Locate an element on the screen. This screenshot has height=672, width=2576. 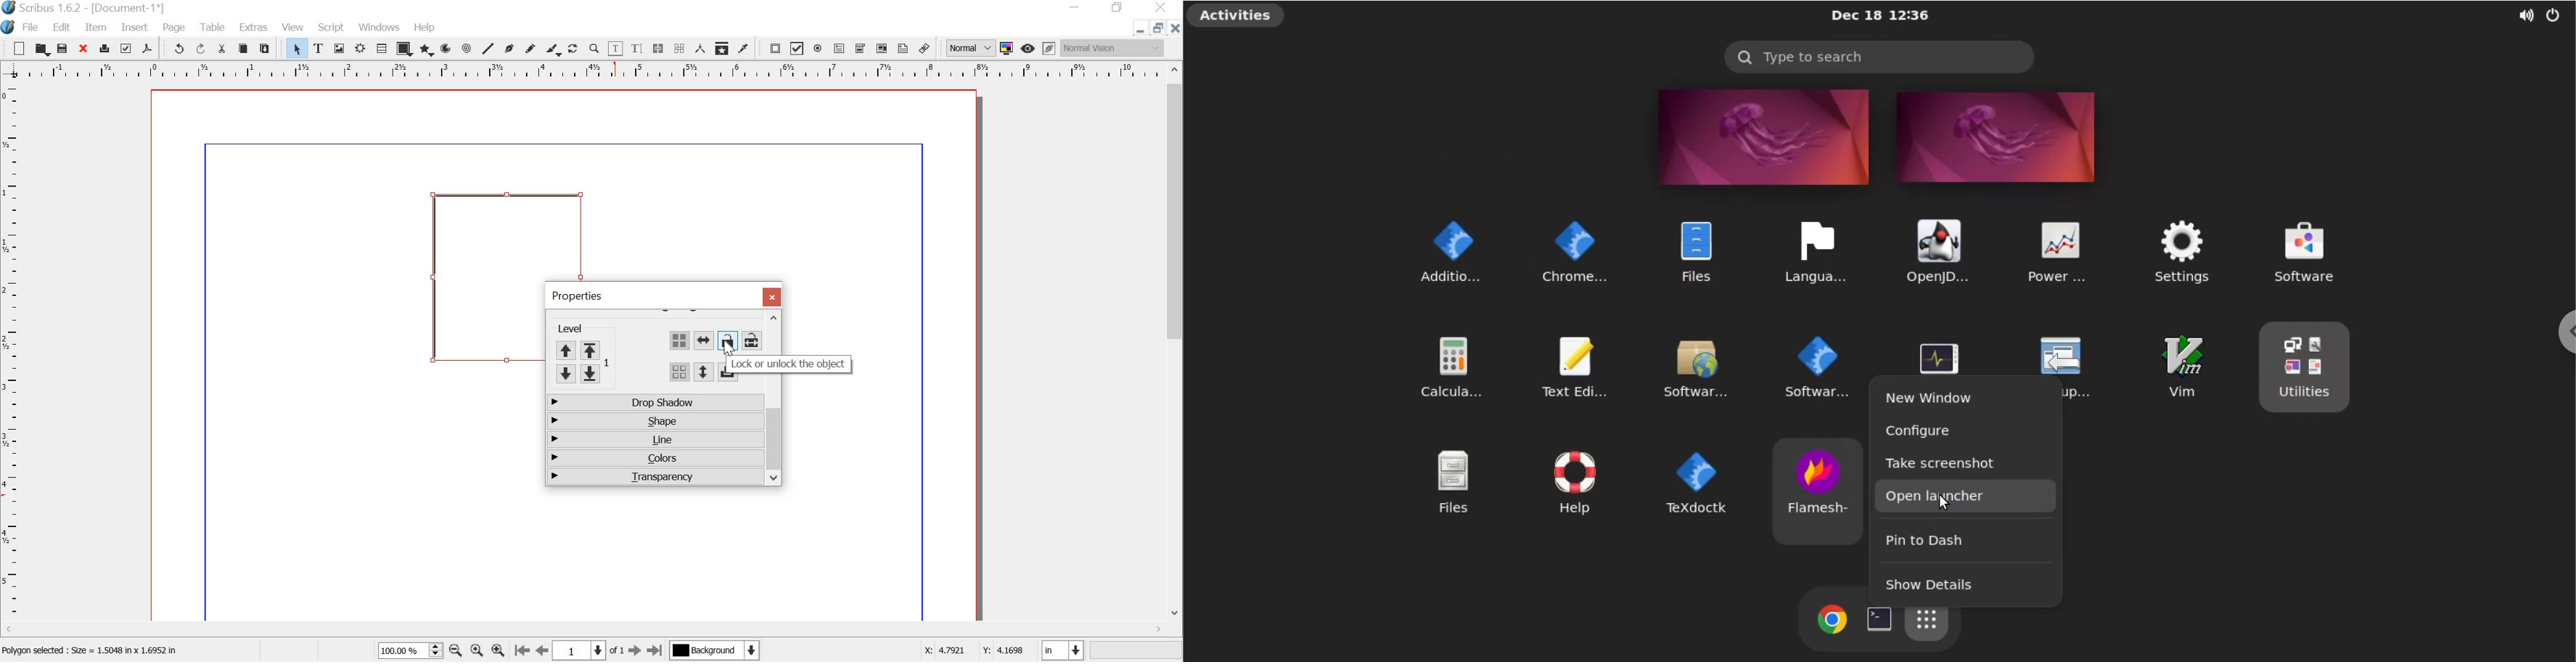
link text frames is located at coordinates (658, 49).